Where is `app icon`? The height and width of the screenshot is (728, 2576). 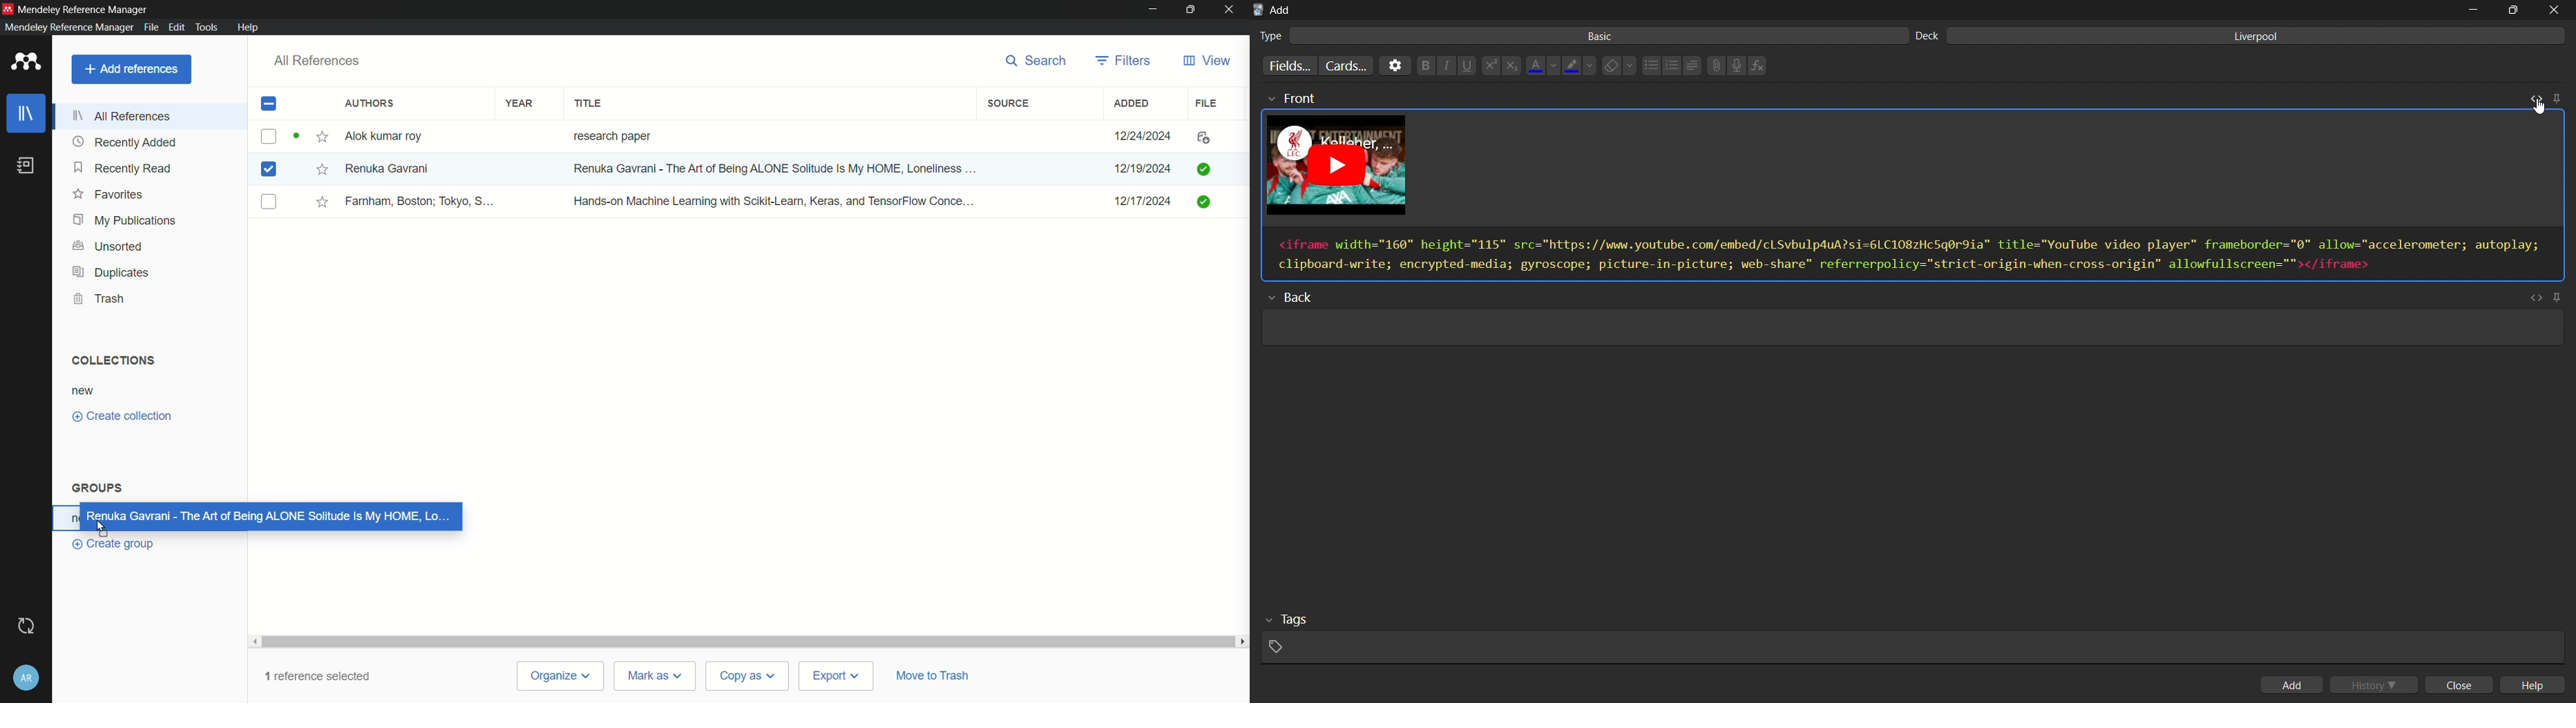
app icon is located at coordinates (8, 7).